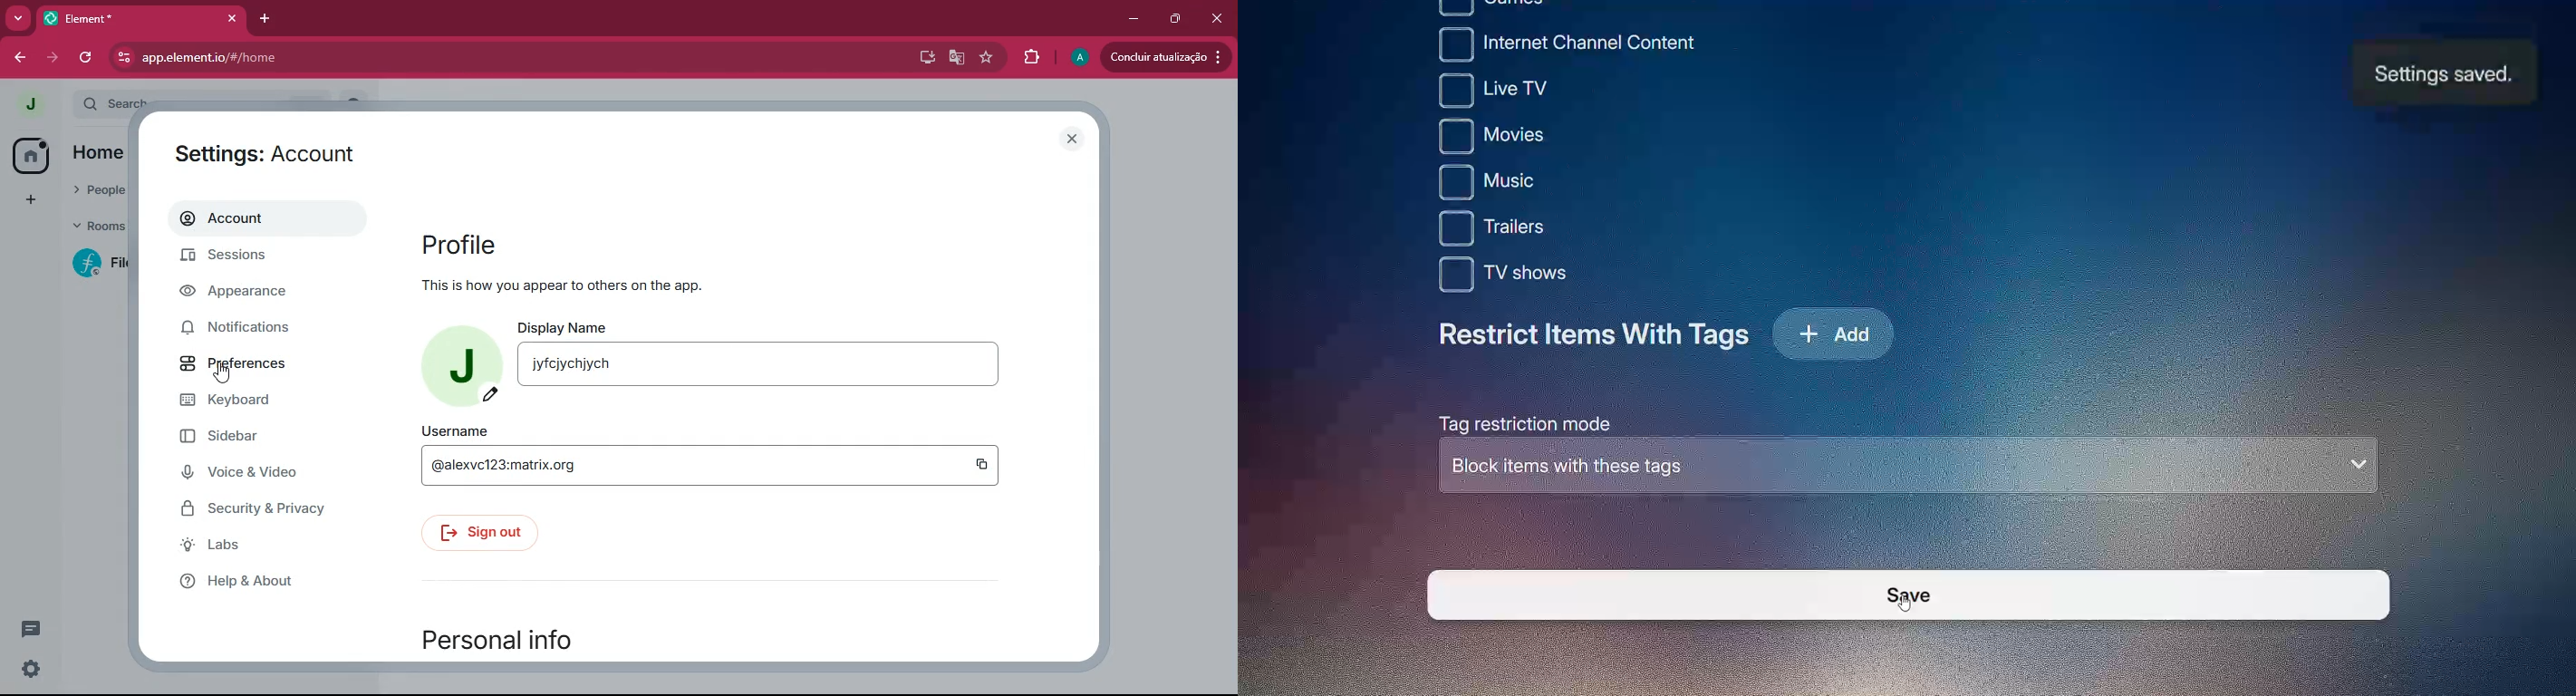 The width and height of the screenshot is (2576, 700). Describe the element at coordinates (260, 19) in the screenshot. I see `add tab` at that location.